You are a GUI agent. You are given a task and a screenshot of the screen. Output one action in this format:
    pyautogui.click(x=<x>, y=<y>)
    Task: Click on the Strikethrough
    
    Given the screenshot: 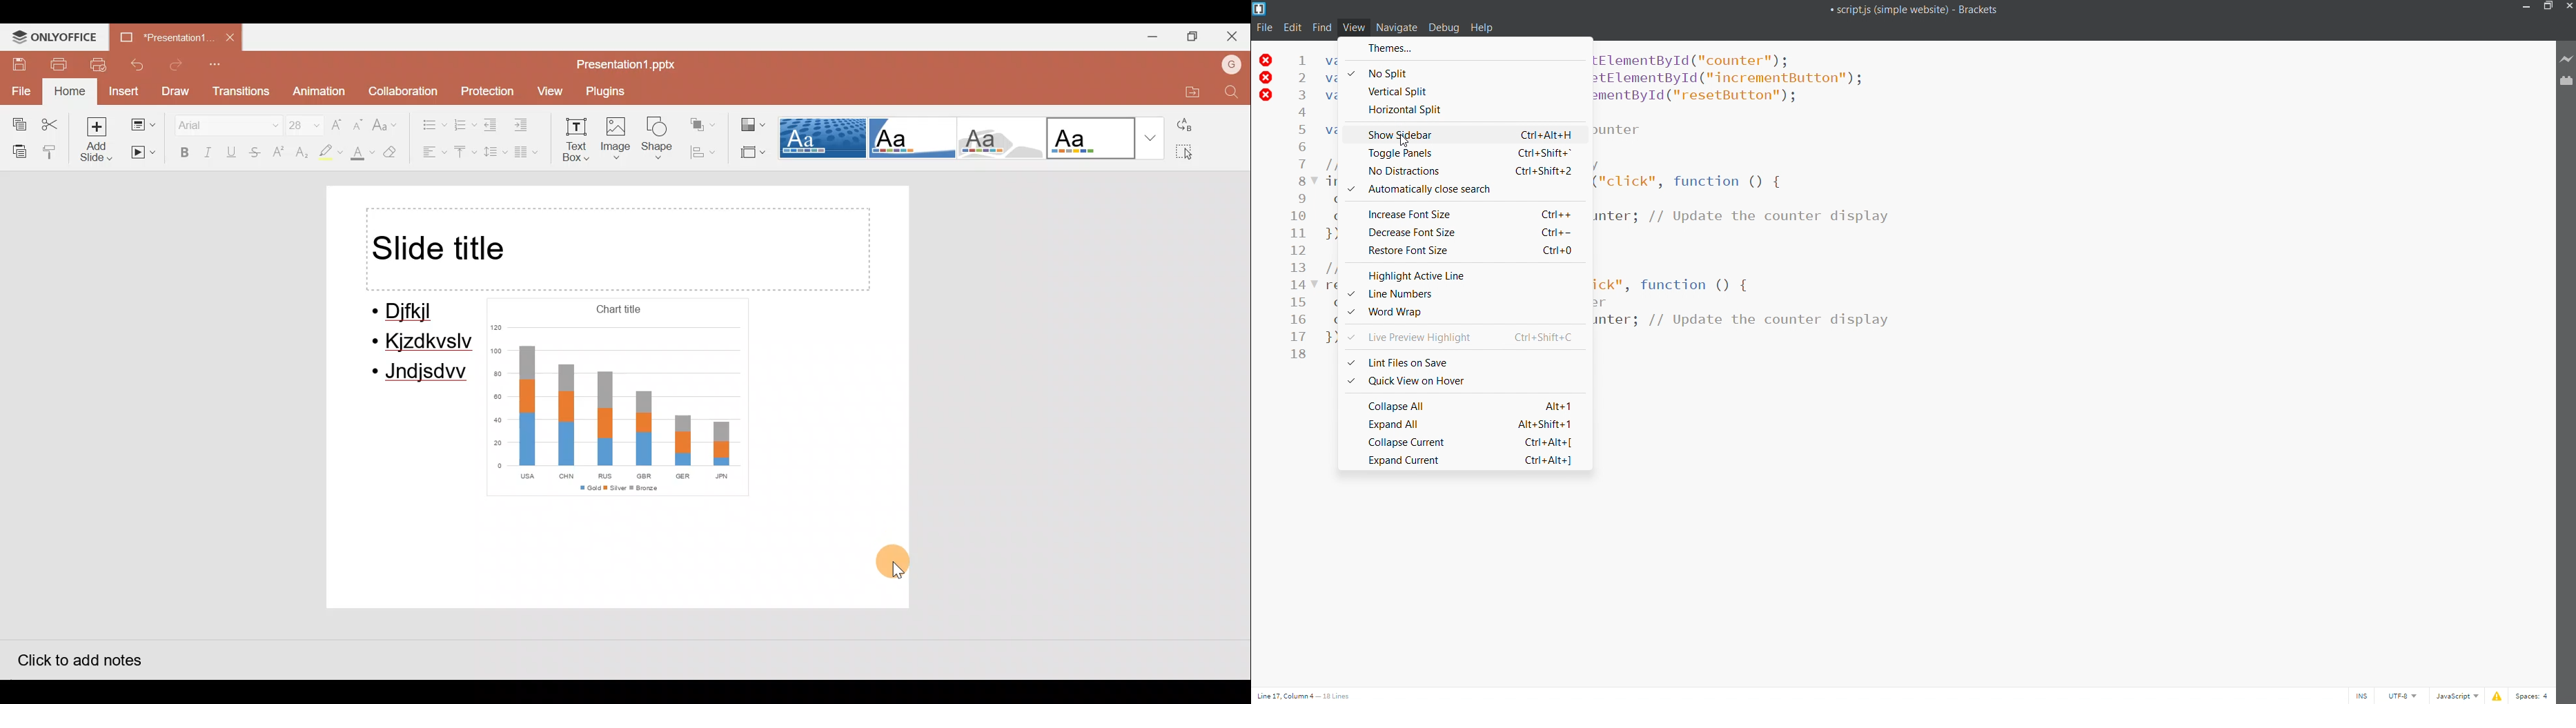 What is the action you would take?
    pyautogui.click(x=252, y=152)
    